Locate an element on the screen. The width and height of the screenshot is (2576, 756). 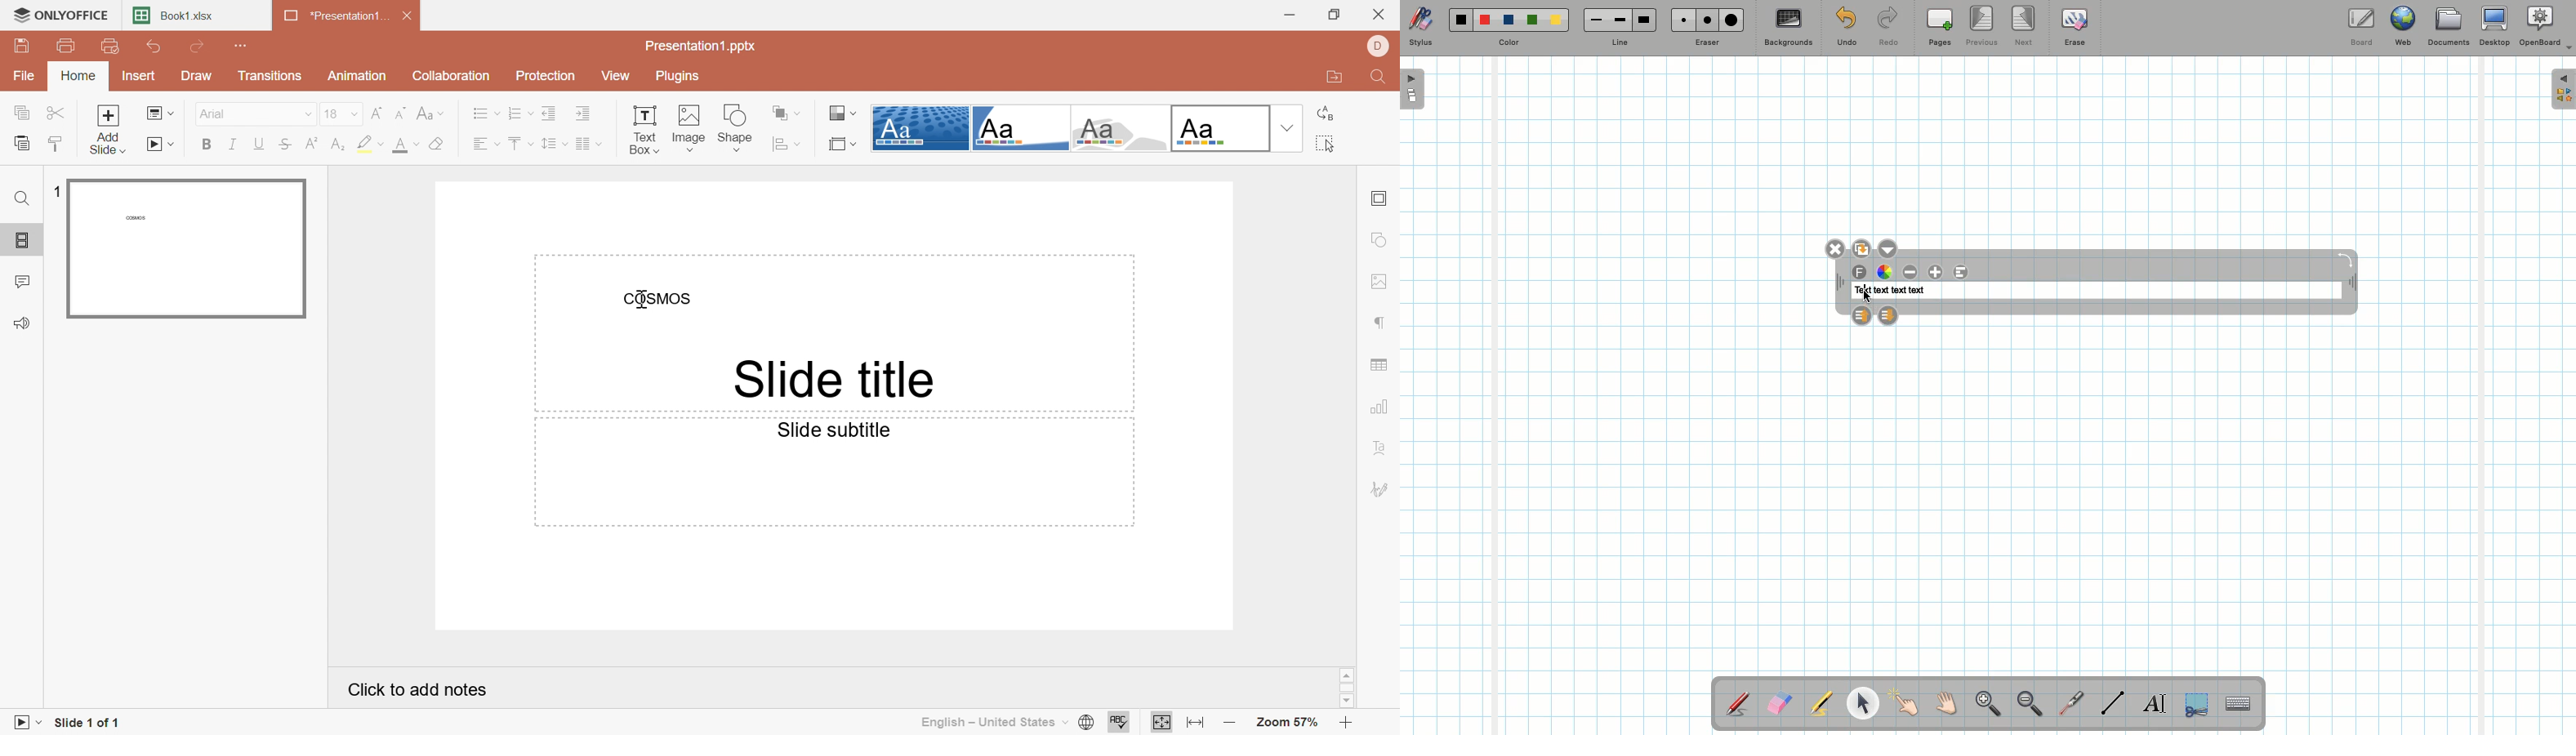
Copy is located at coordinates (17, 112).